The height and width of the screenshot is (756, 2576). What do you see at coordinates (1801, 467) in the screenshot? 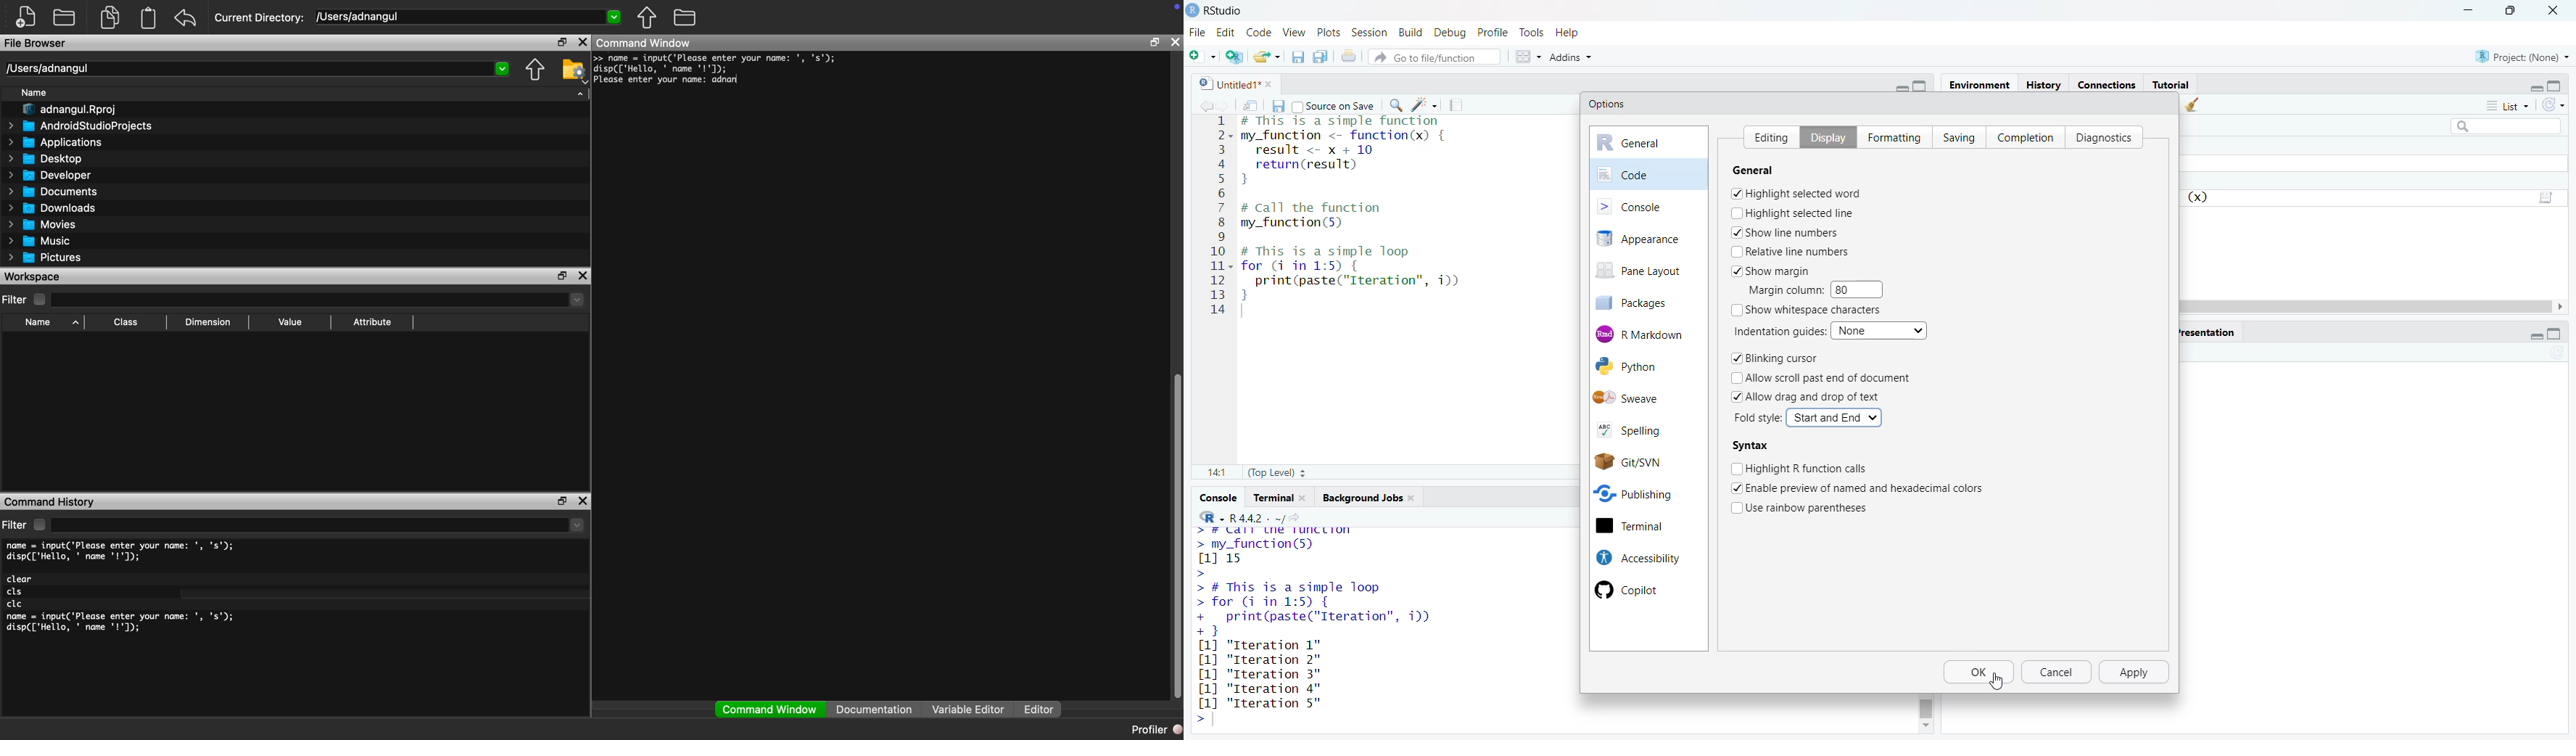
I see `Highlight R function calls` at bounding box center [1801, 467].